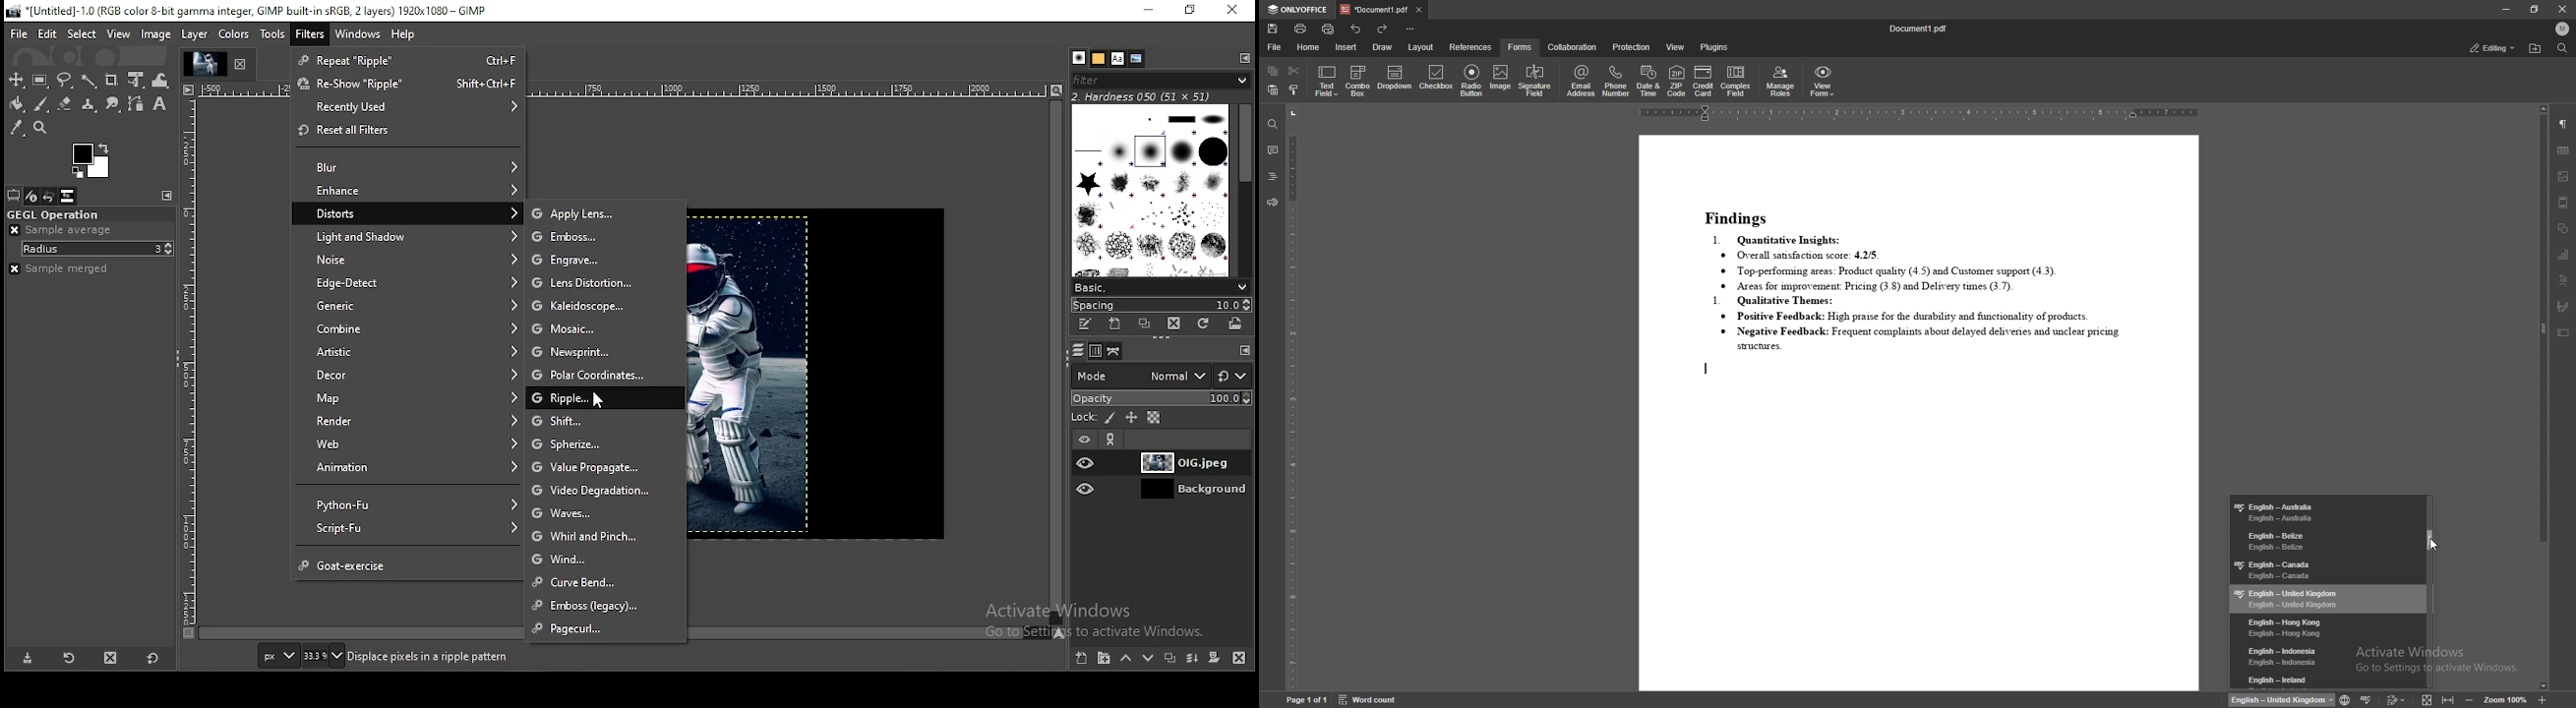 The width and height of the screenshot is (2576, 728). Describe the element at coordinates (409, 62) in the screenshot. I see `repeat "ripple"` at that location.